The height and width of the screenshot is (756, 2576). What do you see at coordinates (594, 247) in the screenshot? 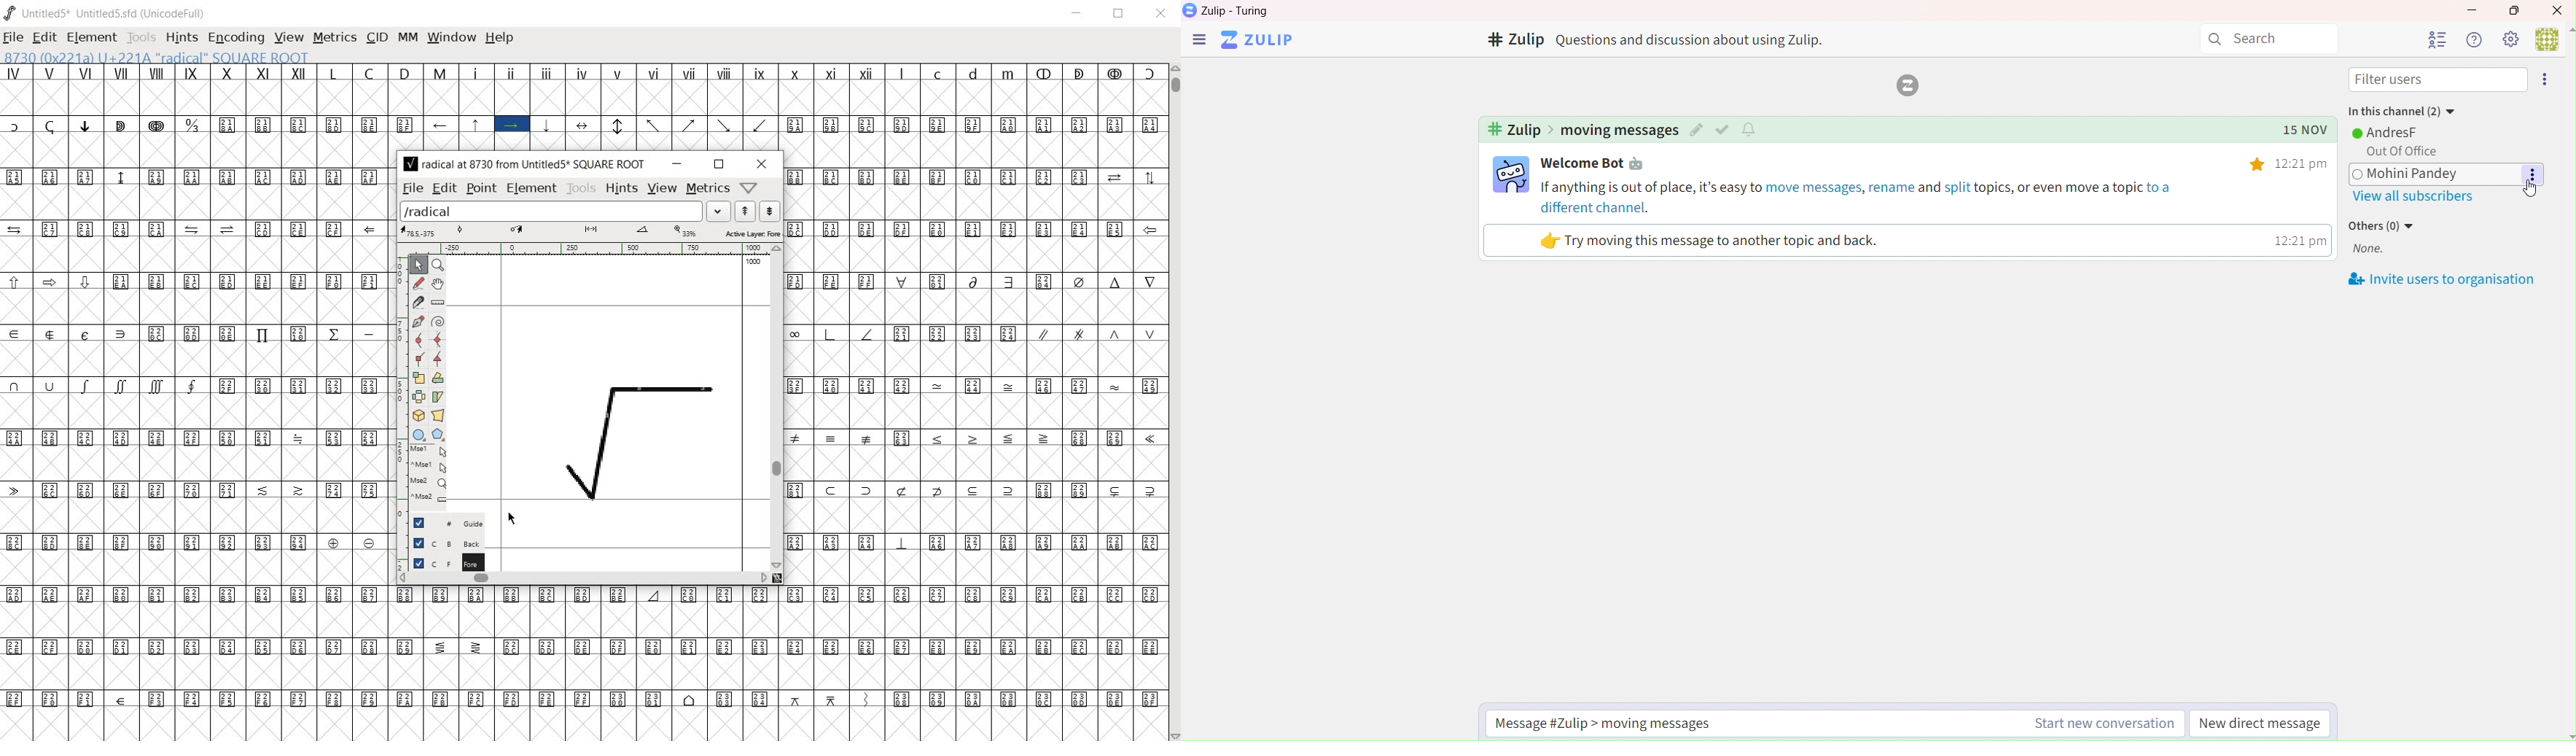
I see `ruler` at bounding box center [594, 247].